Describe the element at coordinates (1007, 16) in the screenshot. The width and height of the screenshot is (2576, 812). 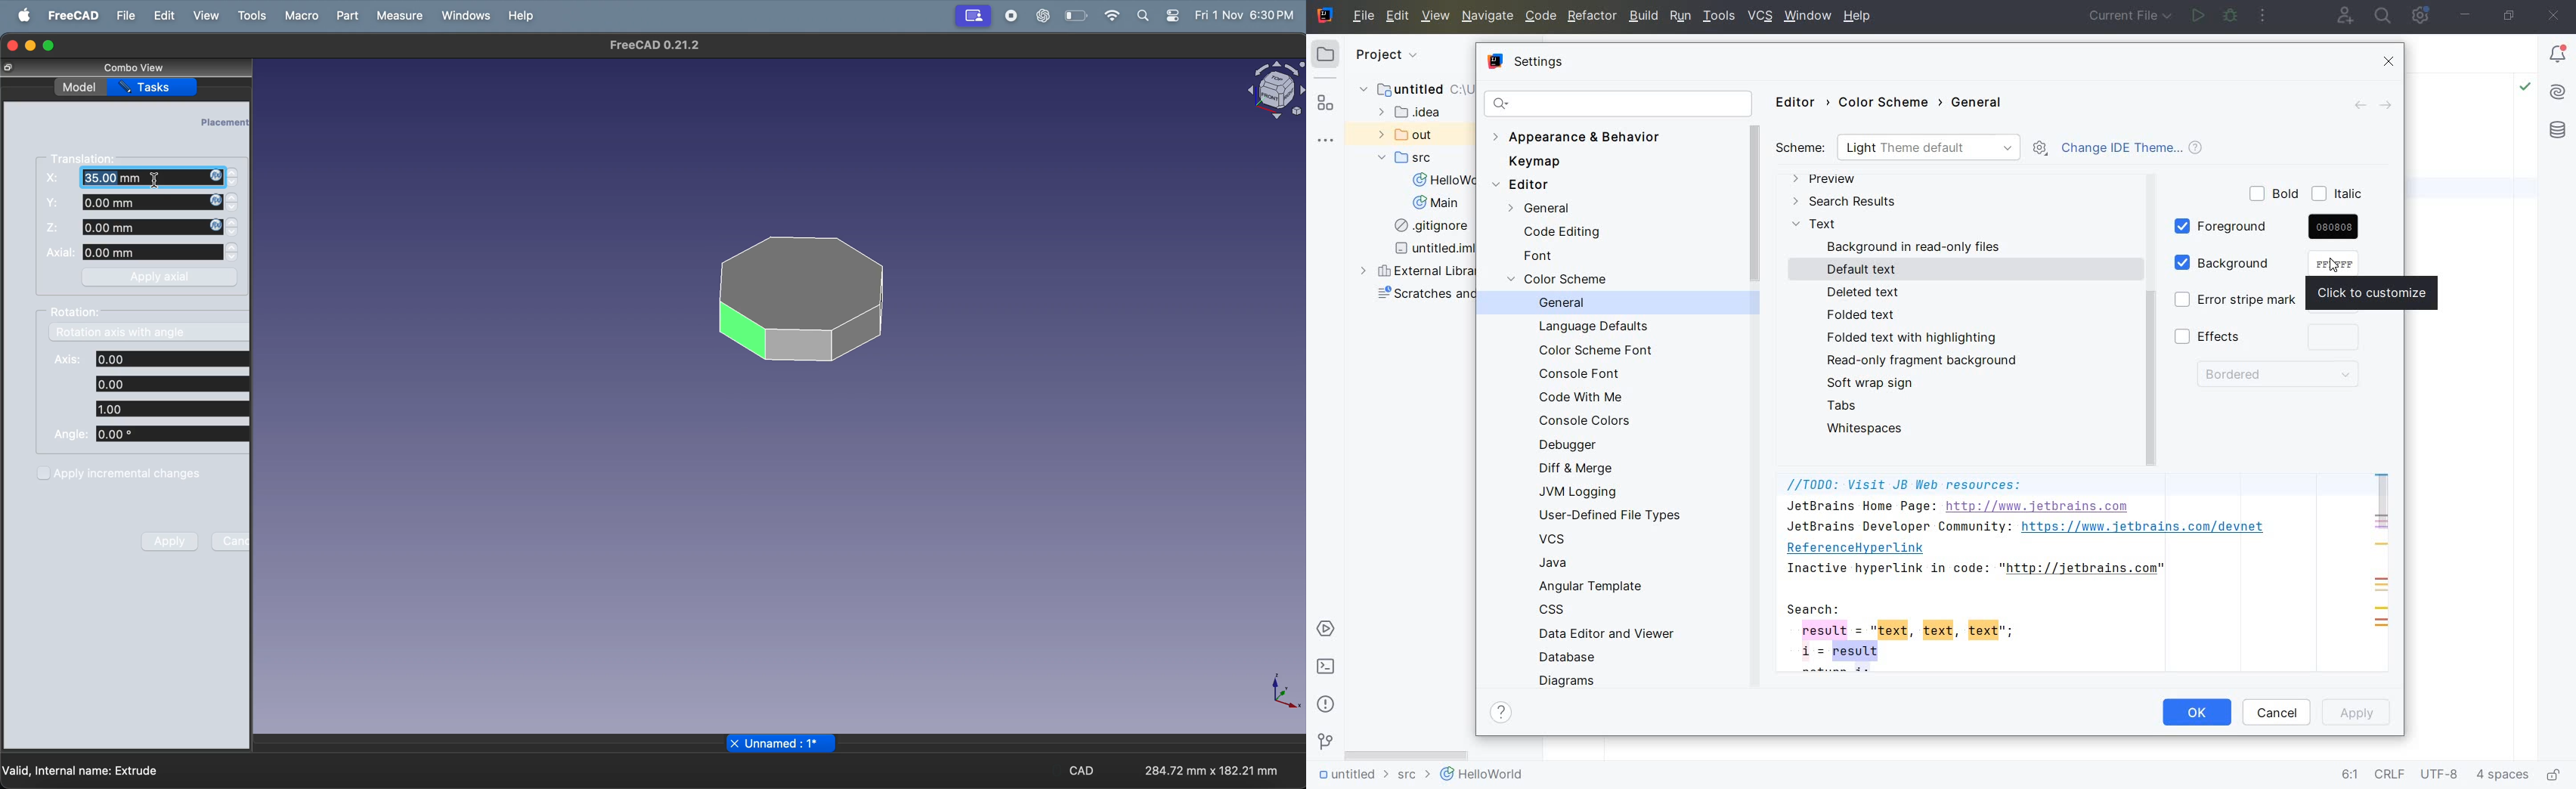
I see `record` at that location.